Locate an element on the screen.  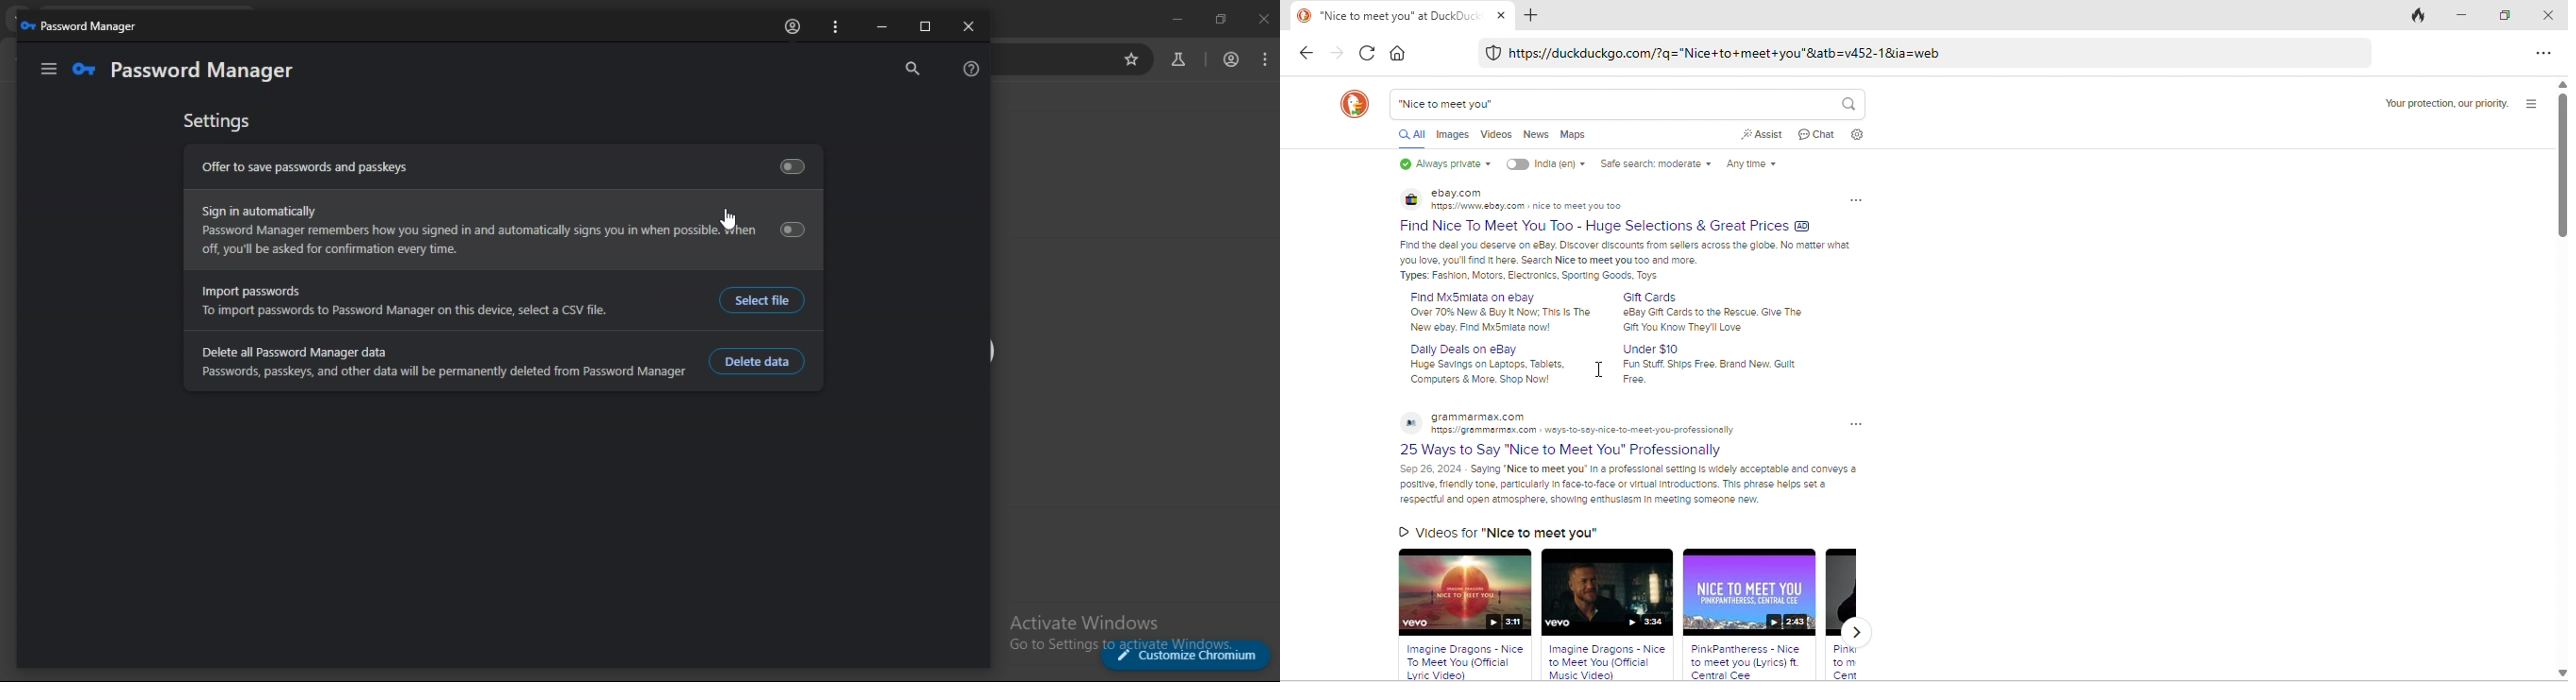
safe search is located at coordinates (1654, 164).